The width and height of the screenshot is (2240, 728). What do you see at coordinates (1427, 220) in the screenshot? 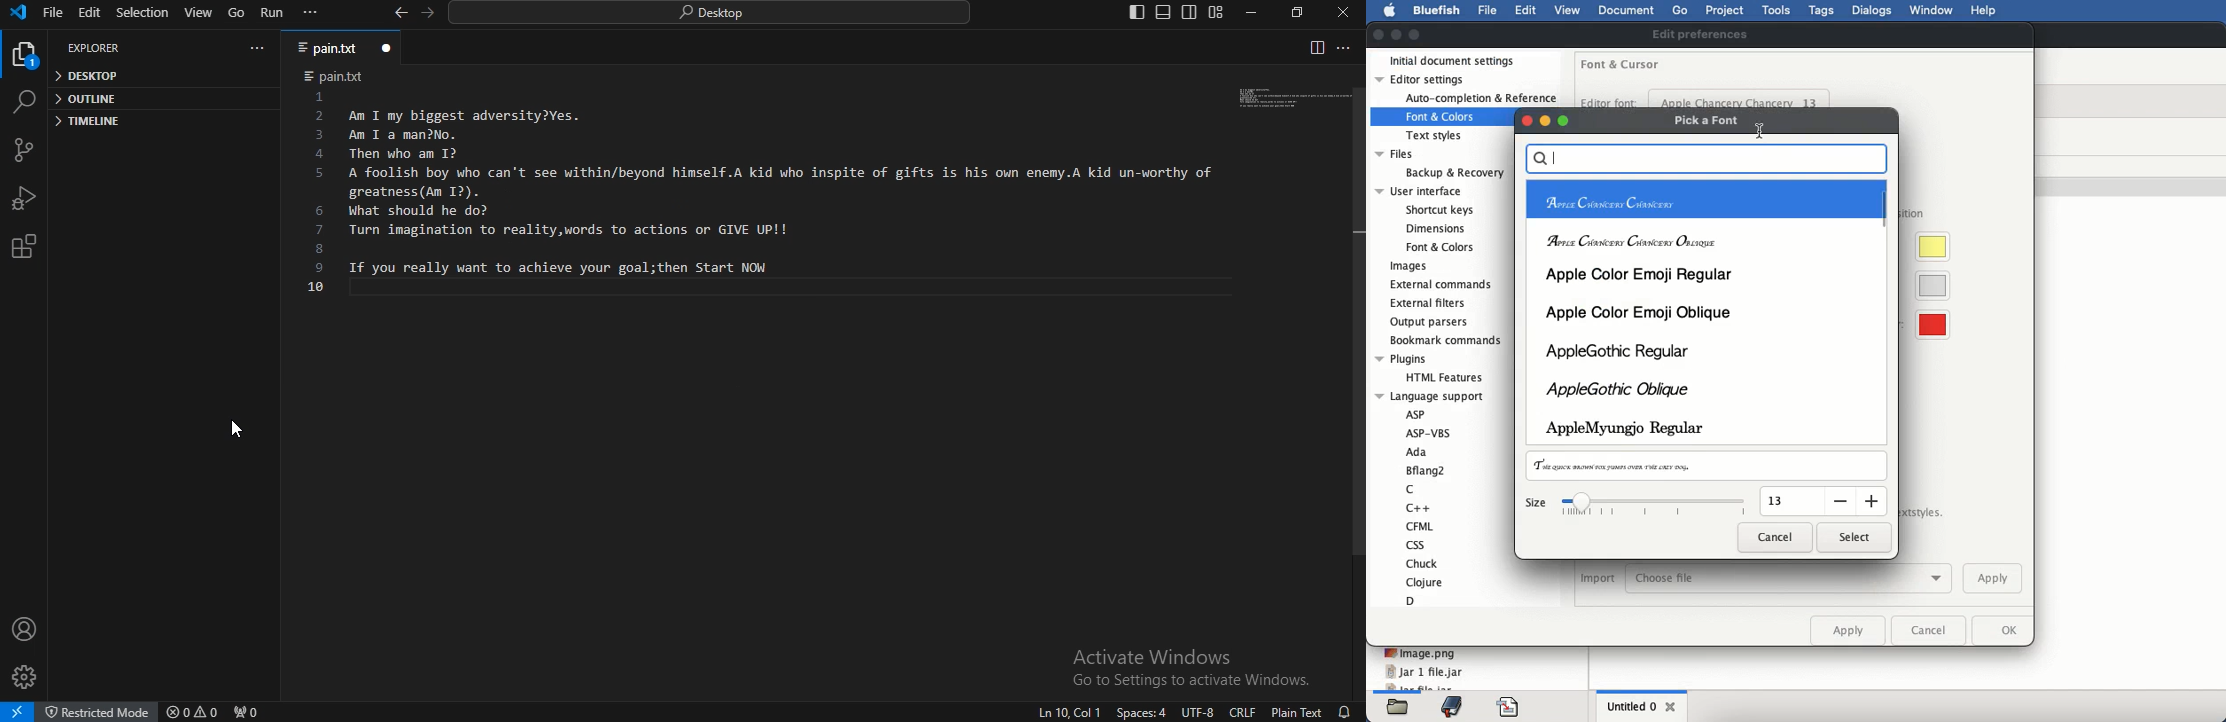
I see `user interface` at bounding box center [1427, 220].